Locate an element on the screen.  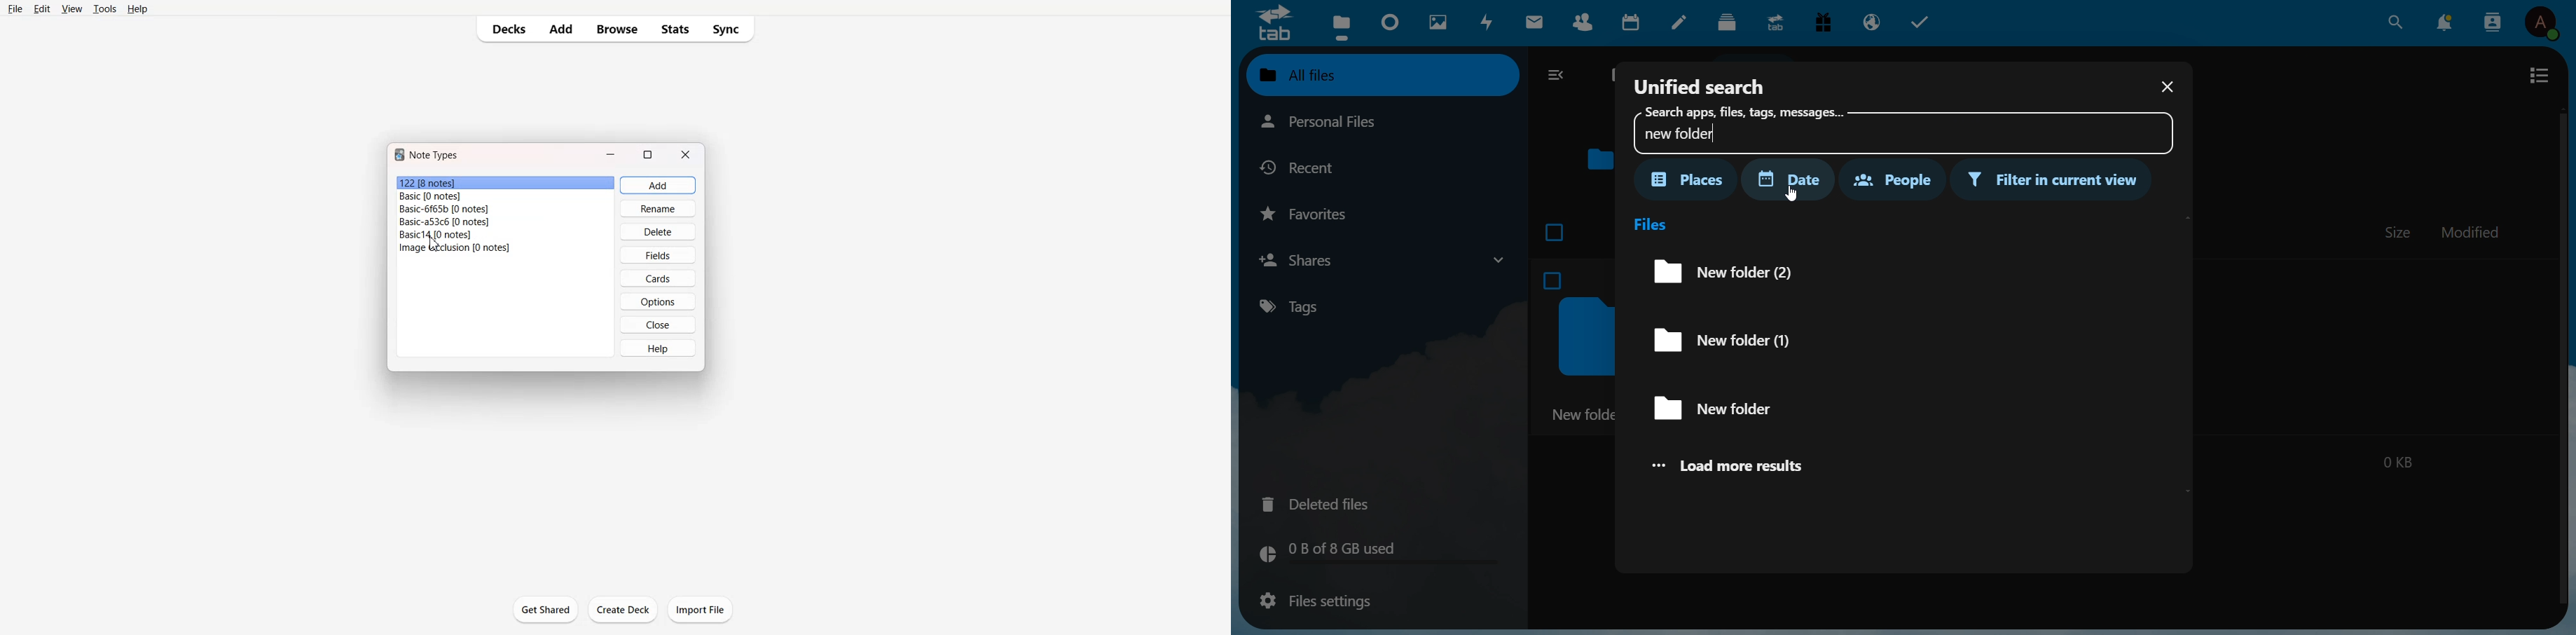
load more results is located at coordinates (1743, 466).